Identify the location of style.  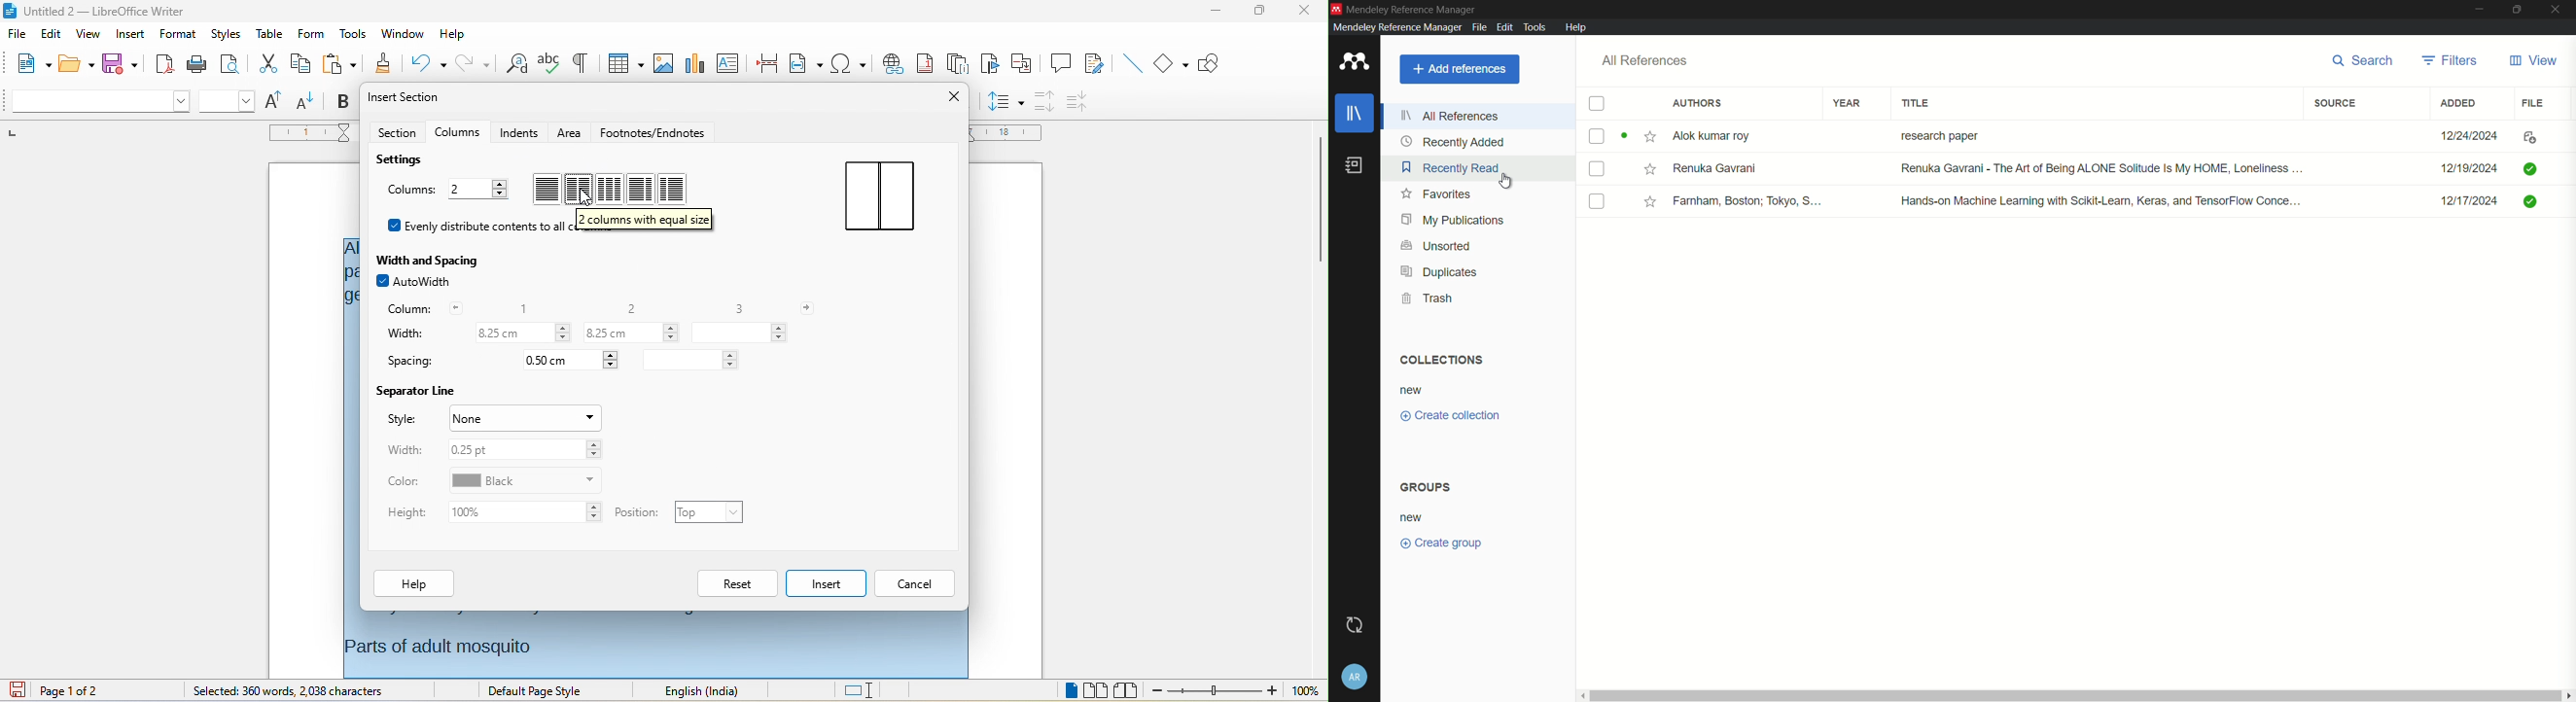
(401, 418).